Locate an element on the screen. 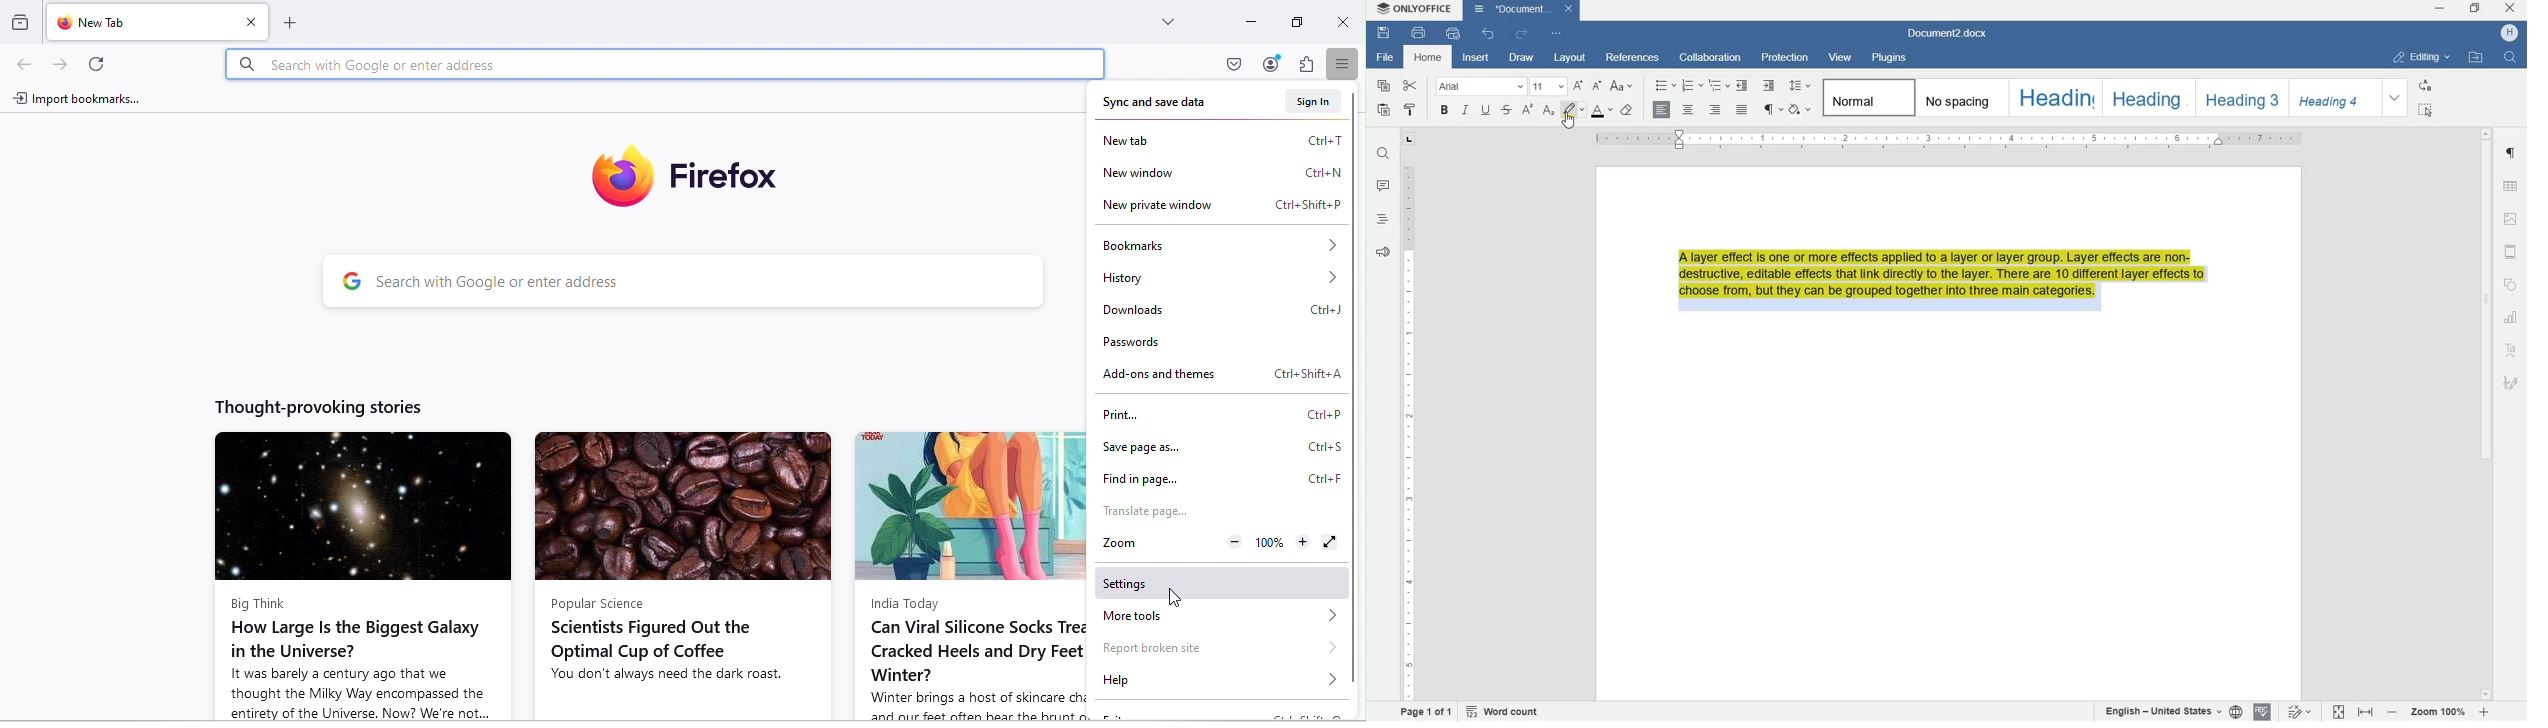 The image size is (2548, 728). BOLD is located at coordinates (1446, 111).